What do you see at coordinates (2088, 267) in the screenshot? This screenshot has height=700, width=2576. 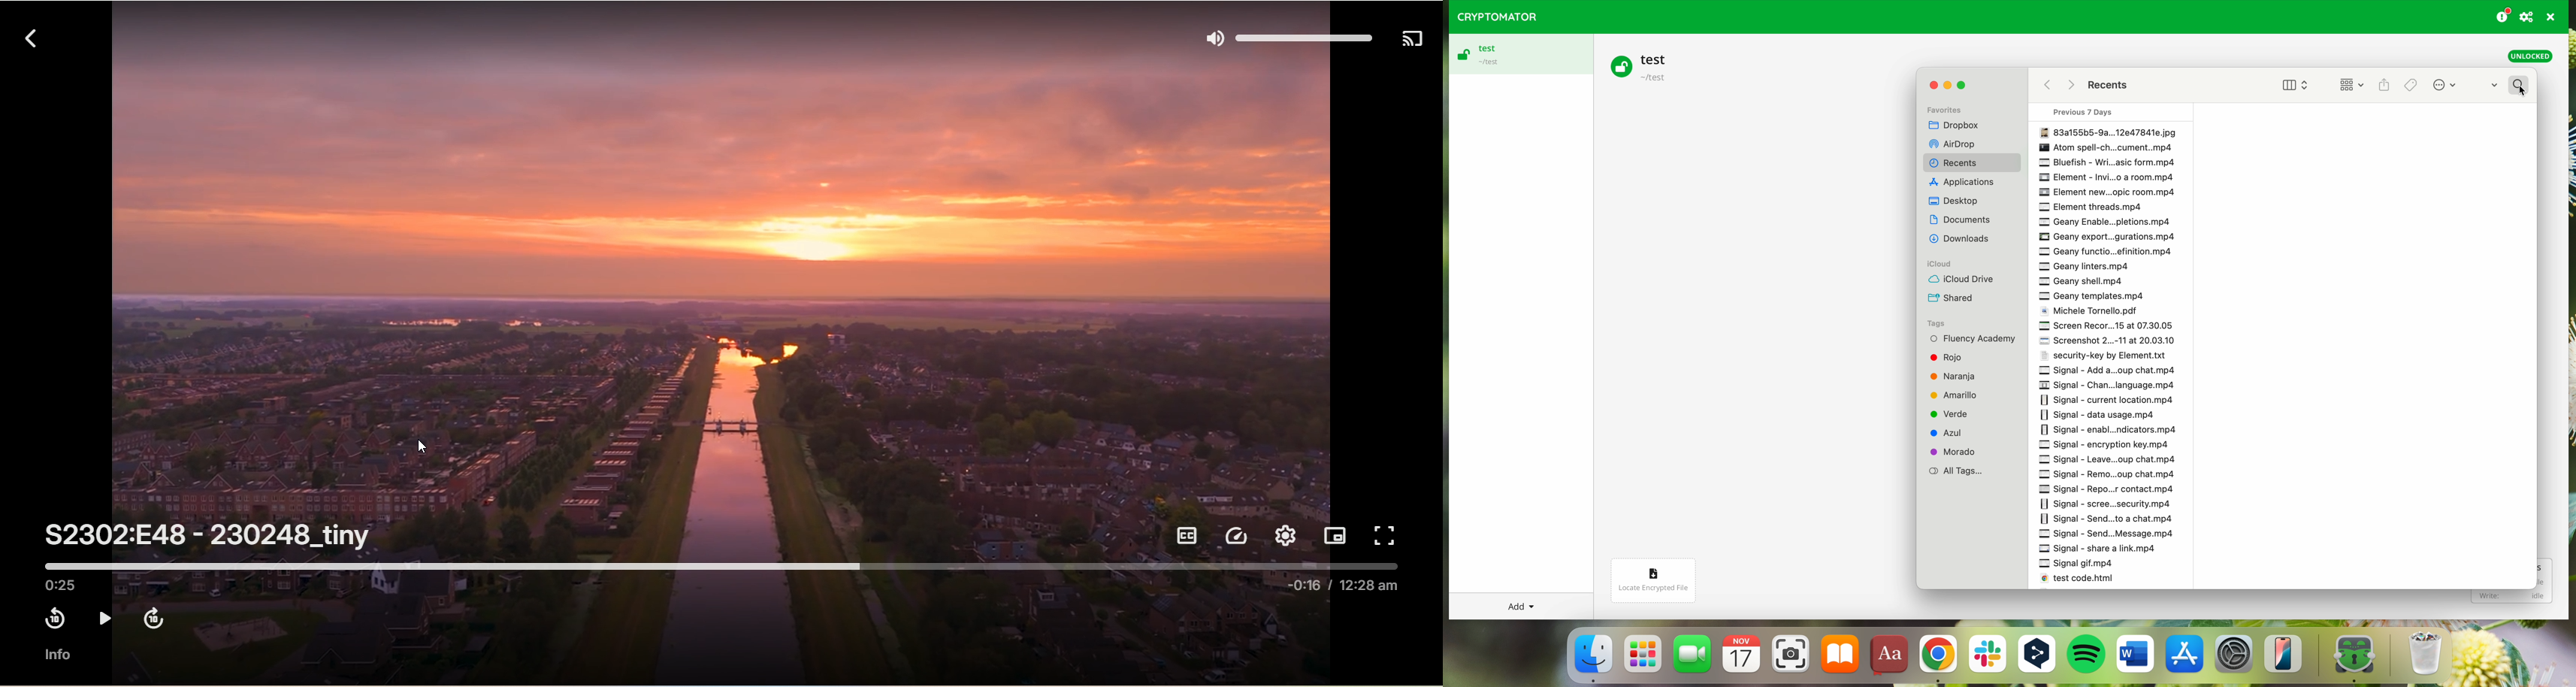 I see `Geany interest` at bounding box center [2088, 267].